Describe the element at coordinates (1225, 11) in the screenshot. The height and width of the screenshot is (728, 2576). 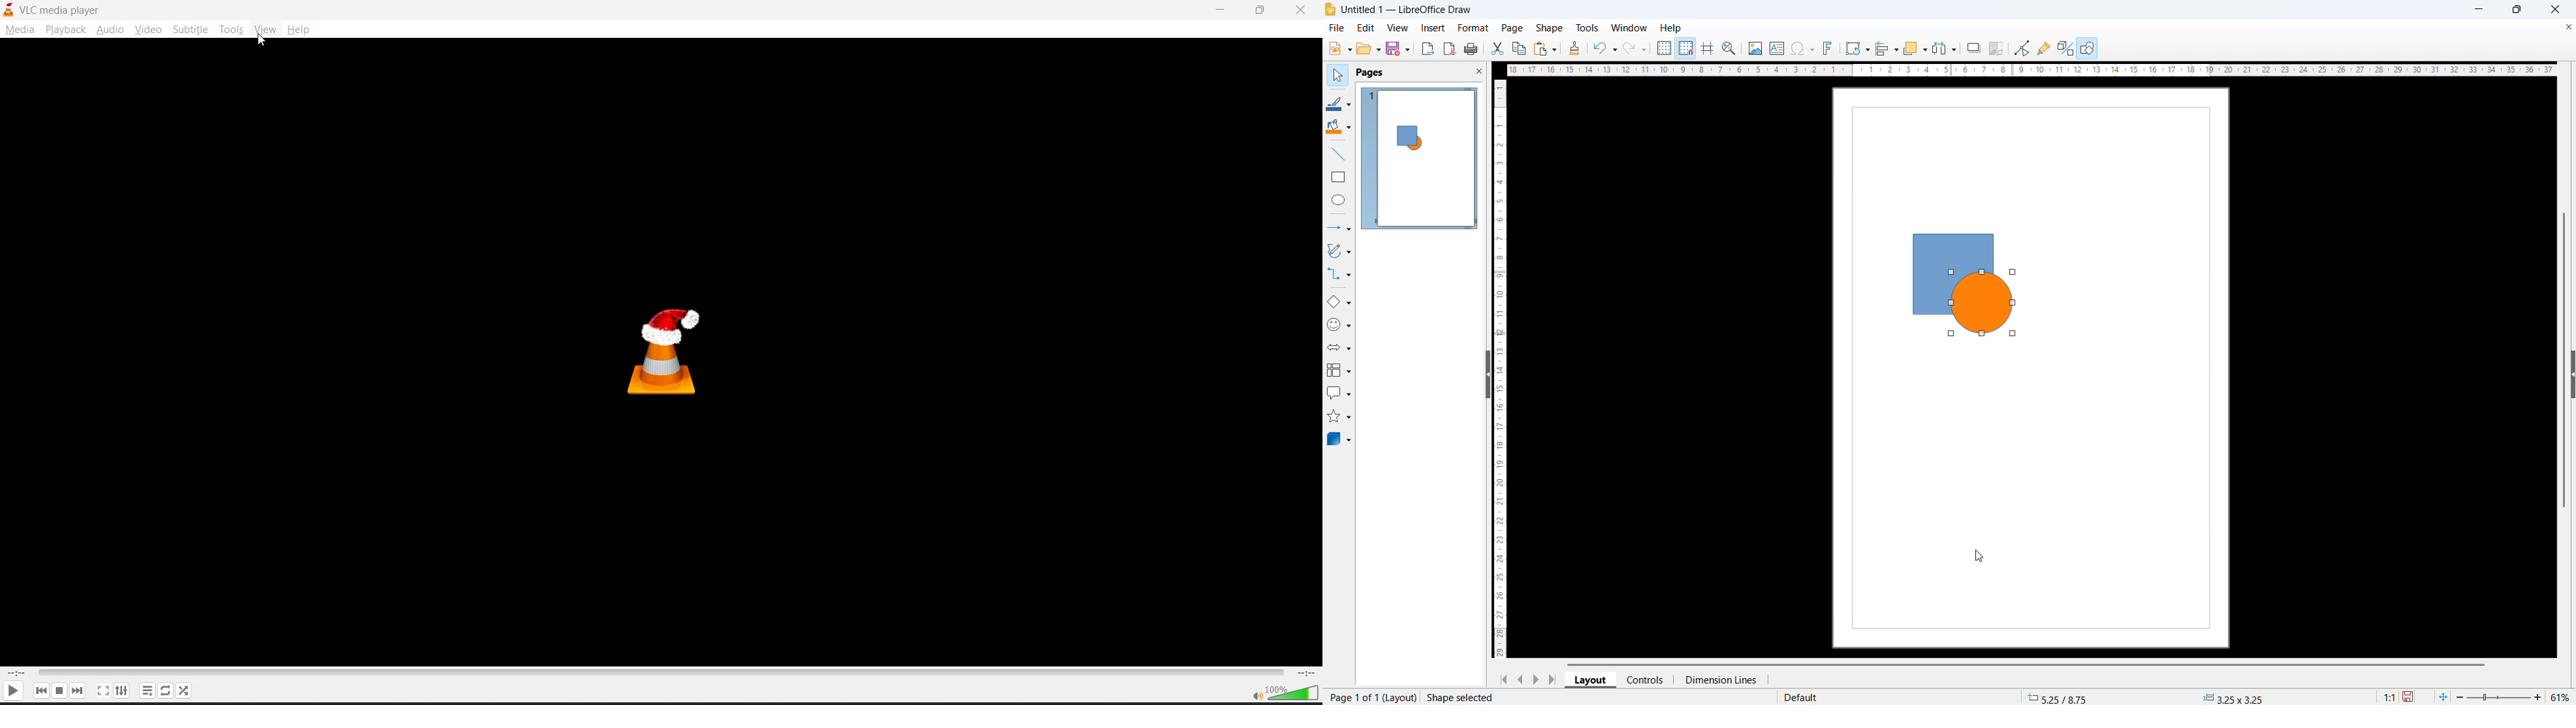
I see `minimize` at that location.